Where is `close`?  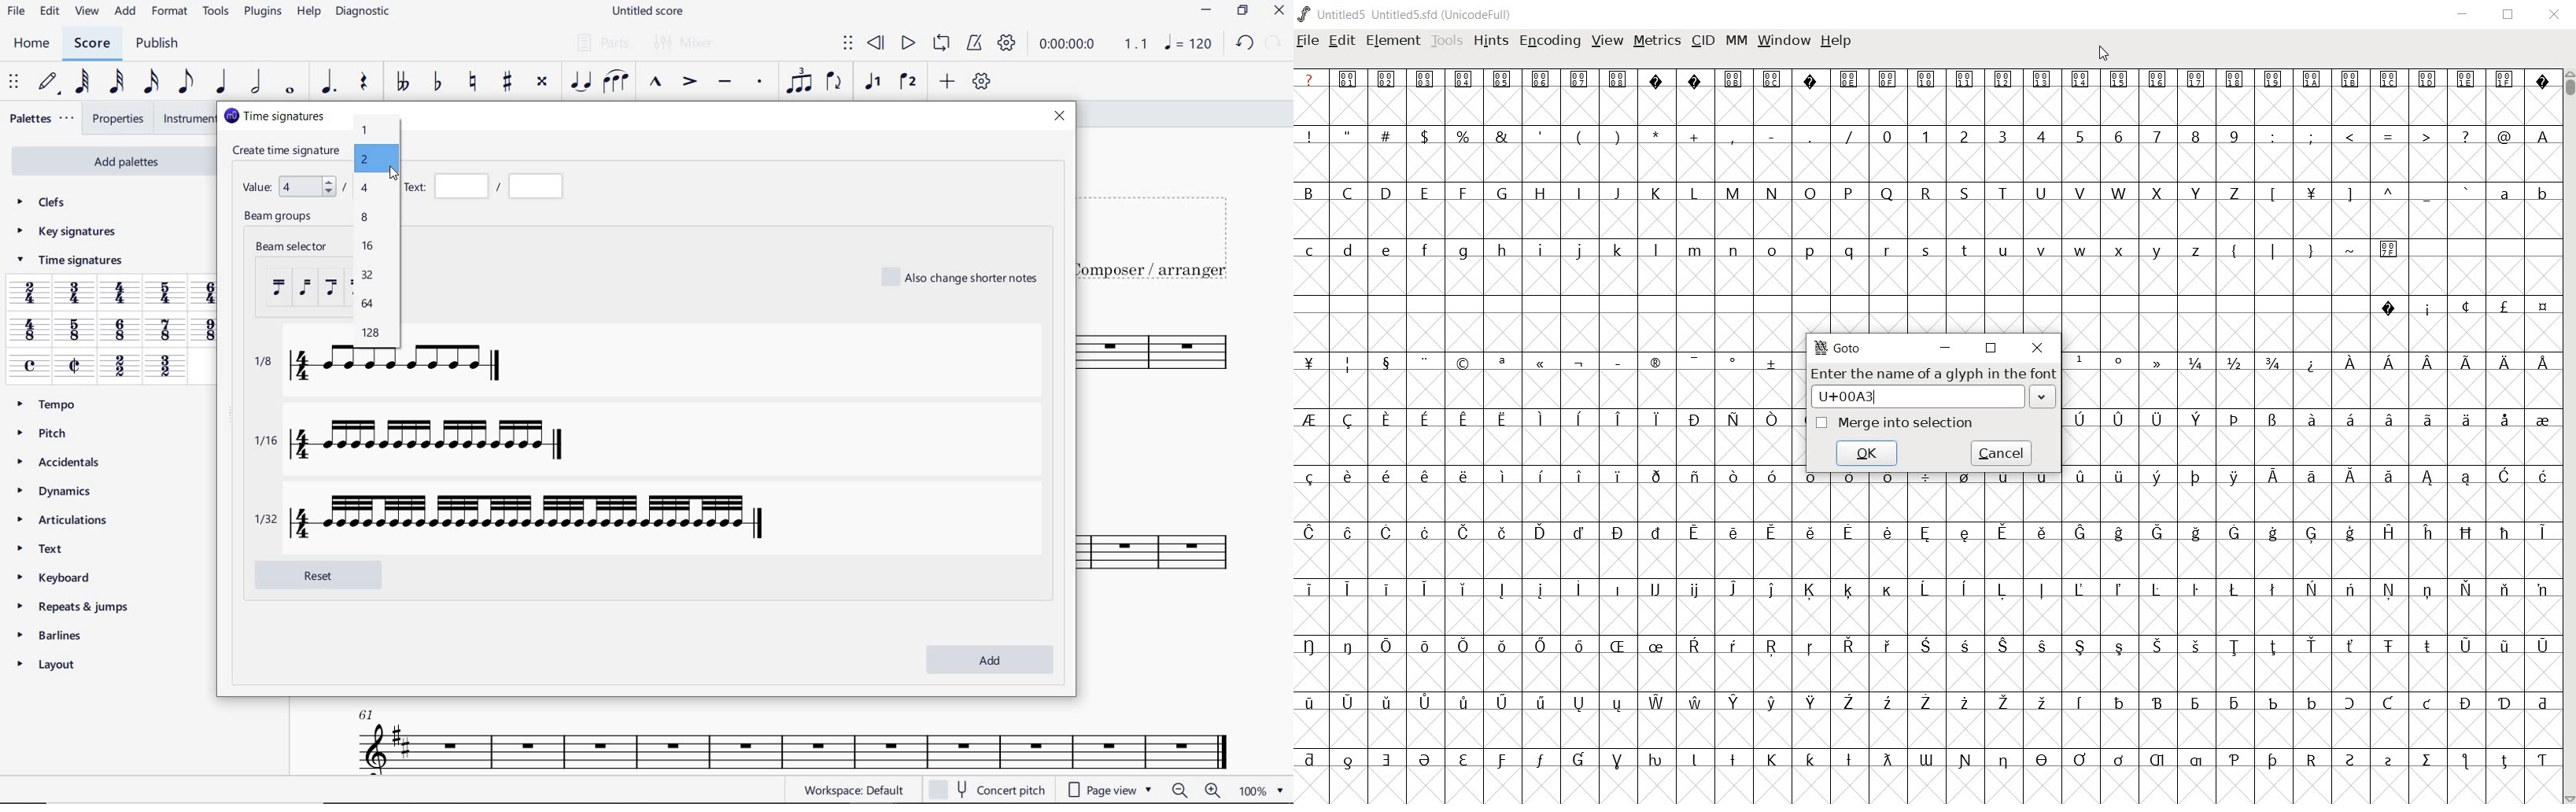
close is located at coordinates (2038, 348).